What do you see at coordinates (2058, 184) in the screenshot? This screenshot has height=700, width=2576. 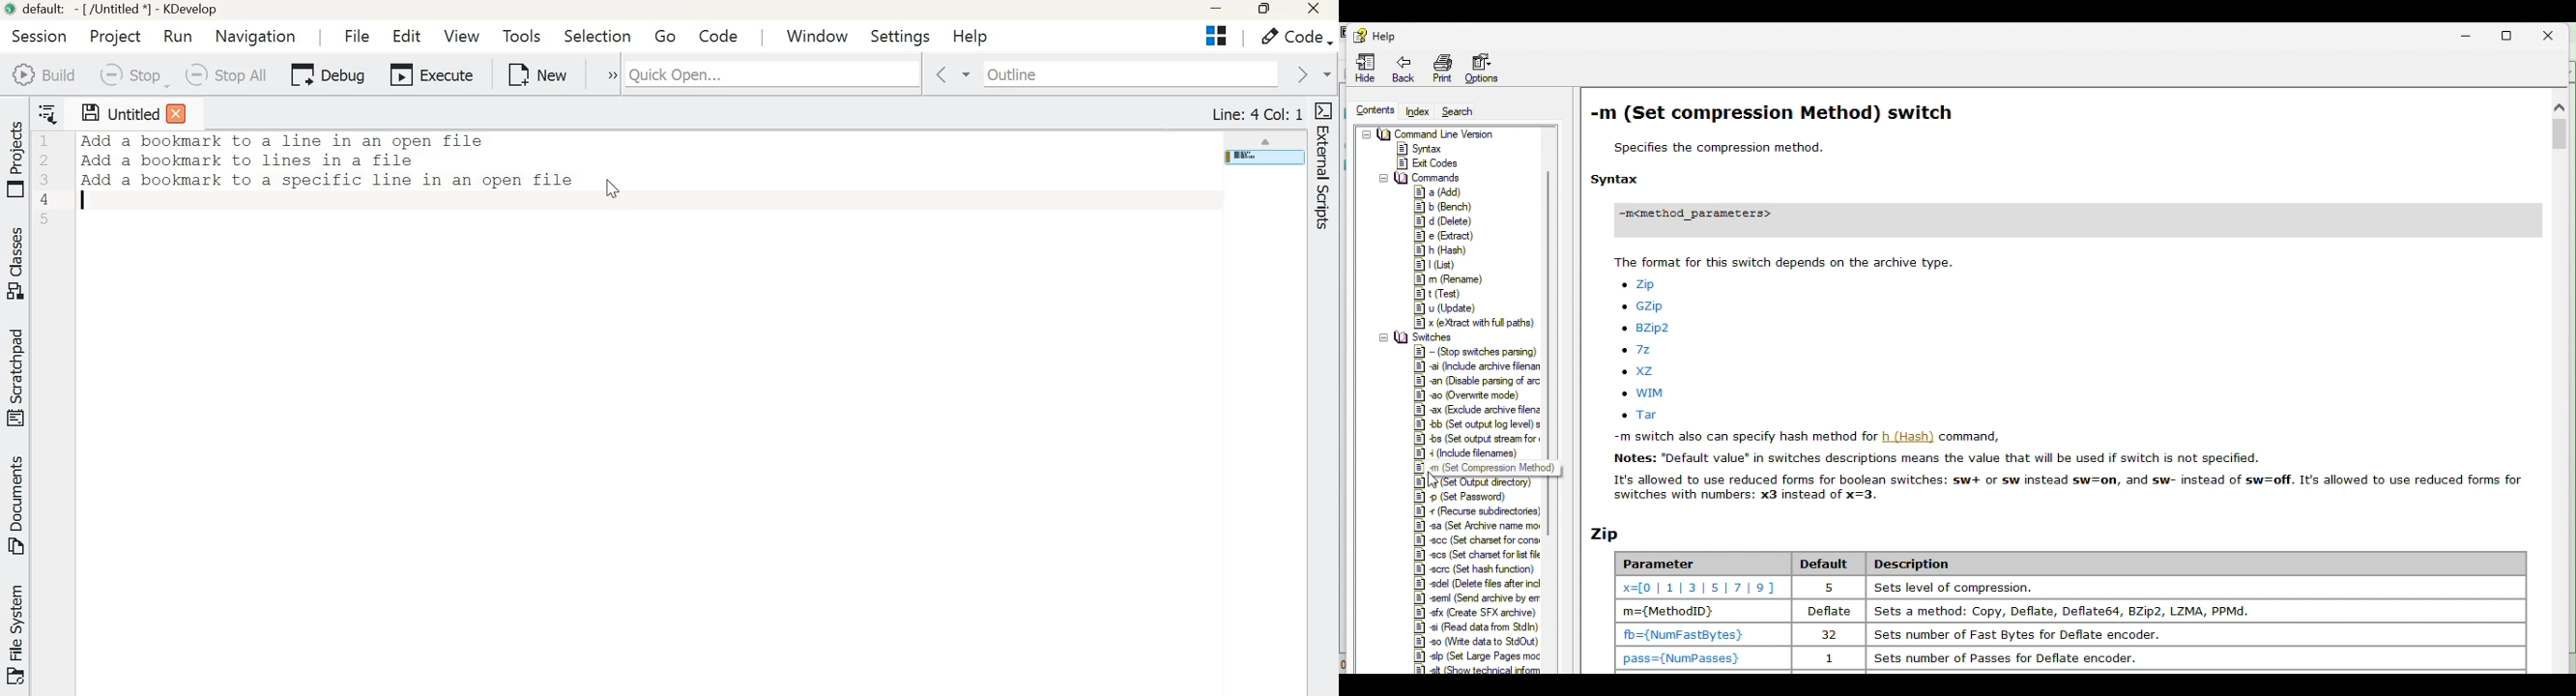 I see `Set compression method page` at bounding box center [2058, 184].